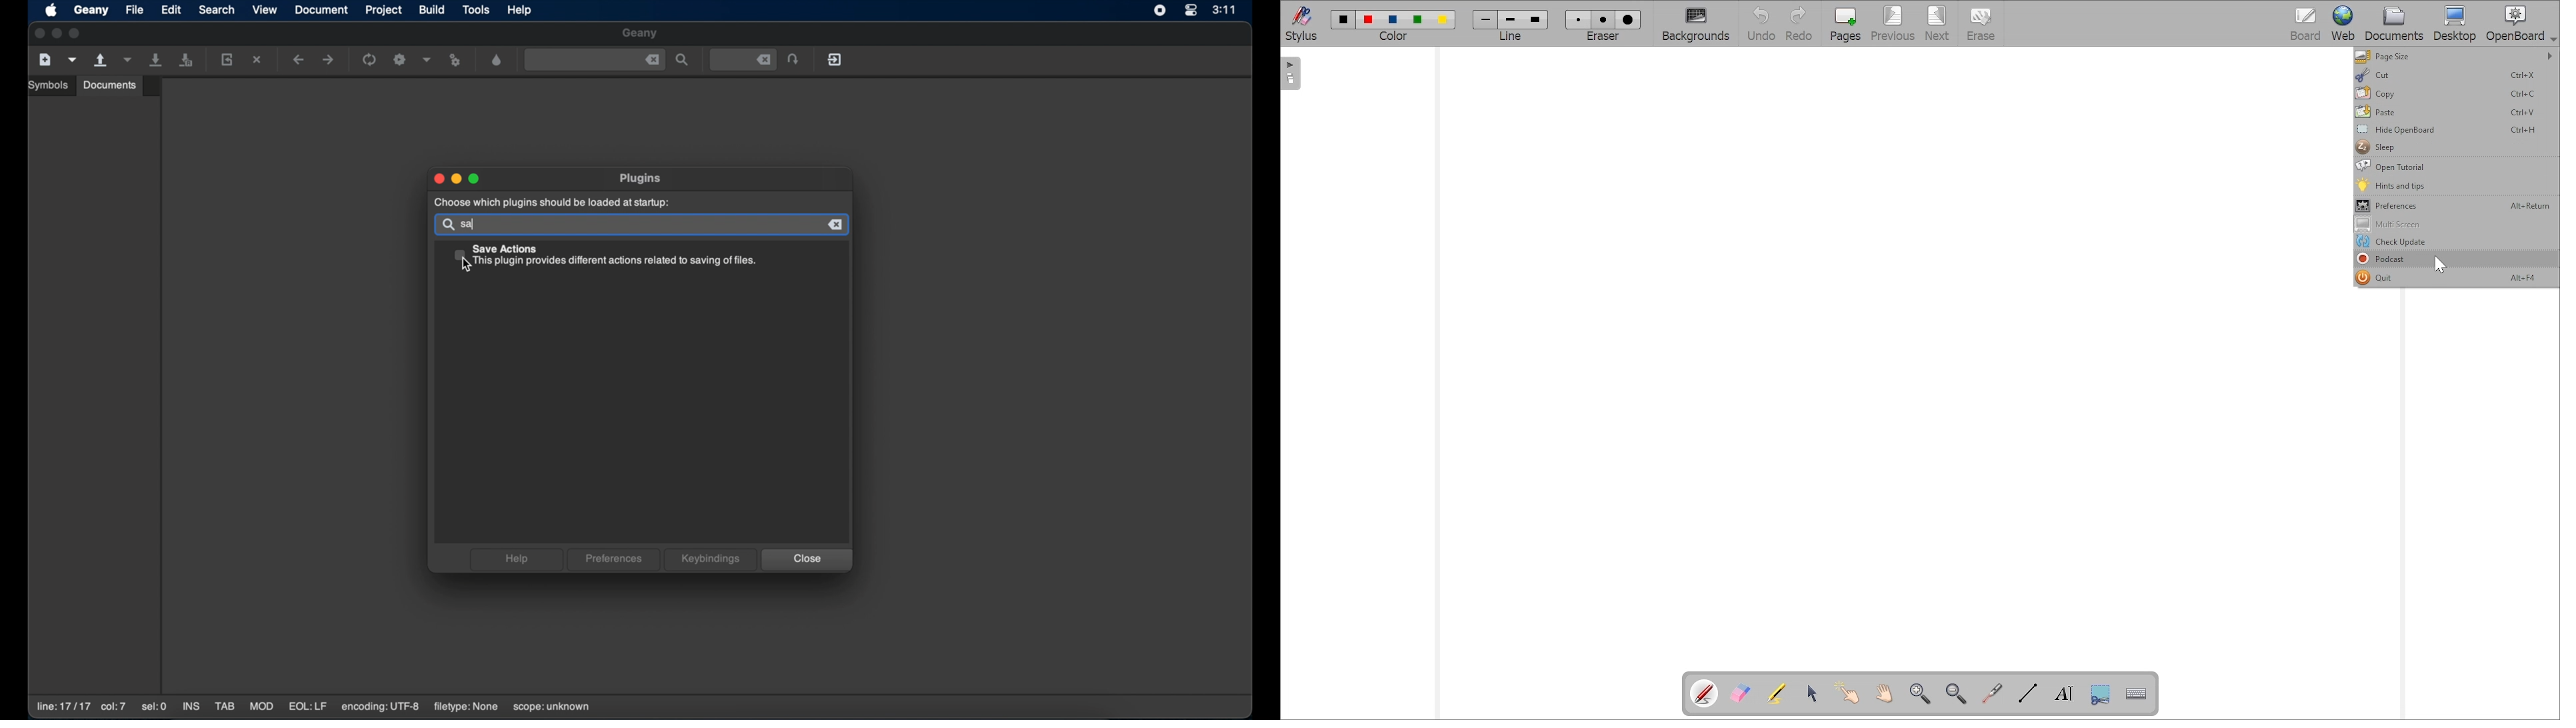 This screenshot has height=728, width=2576. I want to click on line2, so click(1509, 20).